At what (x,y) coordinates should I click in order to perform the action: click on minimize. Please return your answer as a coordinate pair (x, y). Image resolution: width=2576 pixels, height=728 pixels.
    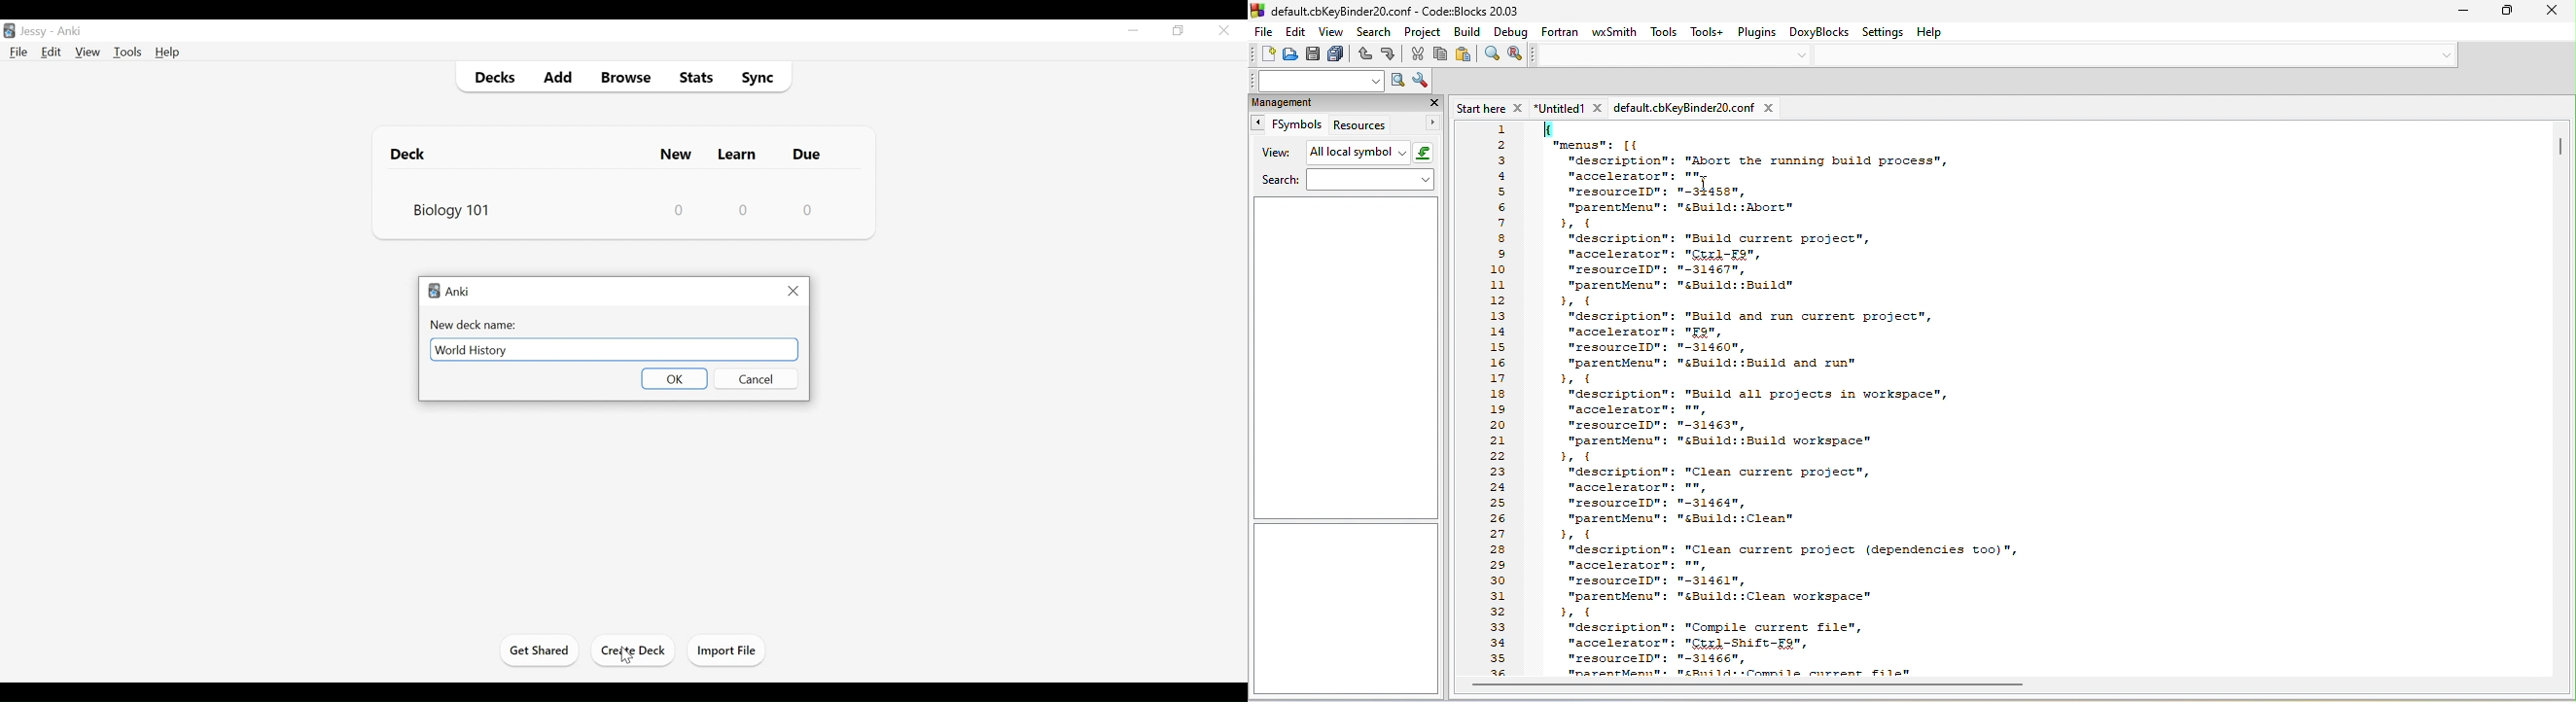
    Looking at the image, I should click on (1134, 29).